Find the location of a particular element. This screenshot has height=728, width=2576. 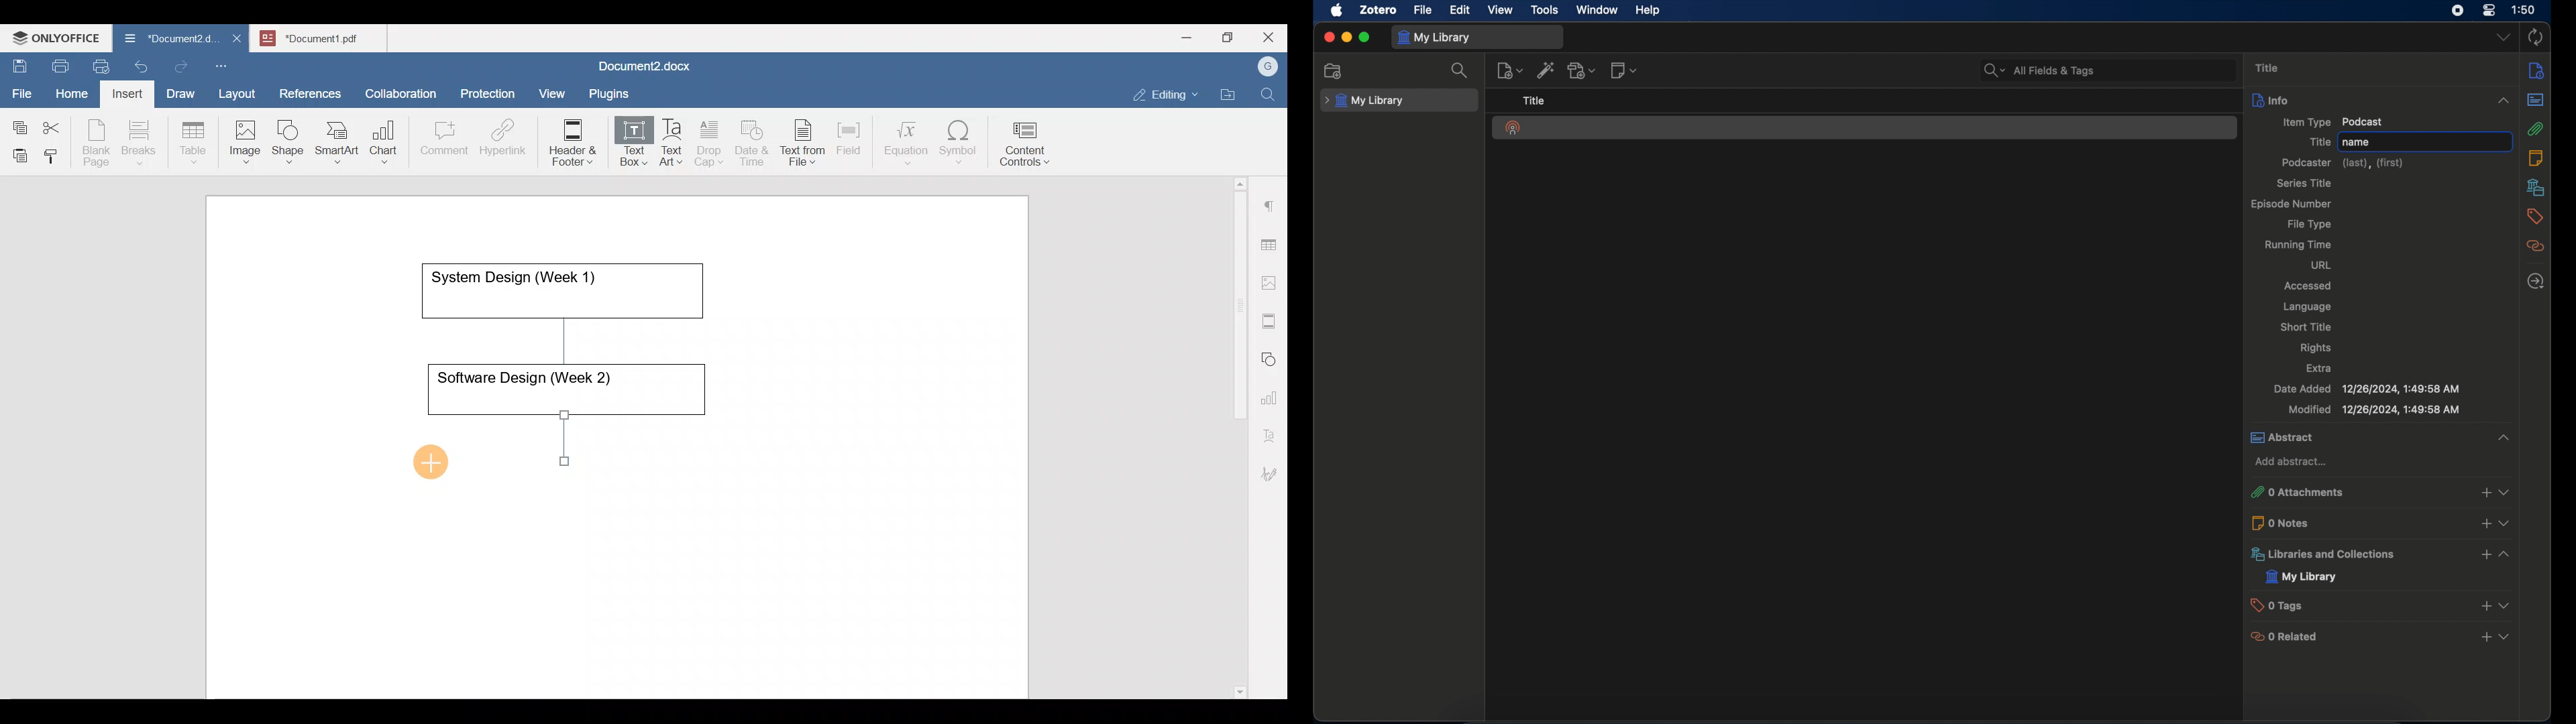

Blank page is located at coordinates (98, 143).